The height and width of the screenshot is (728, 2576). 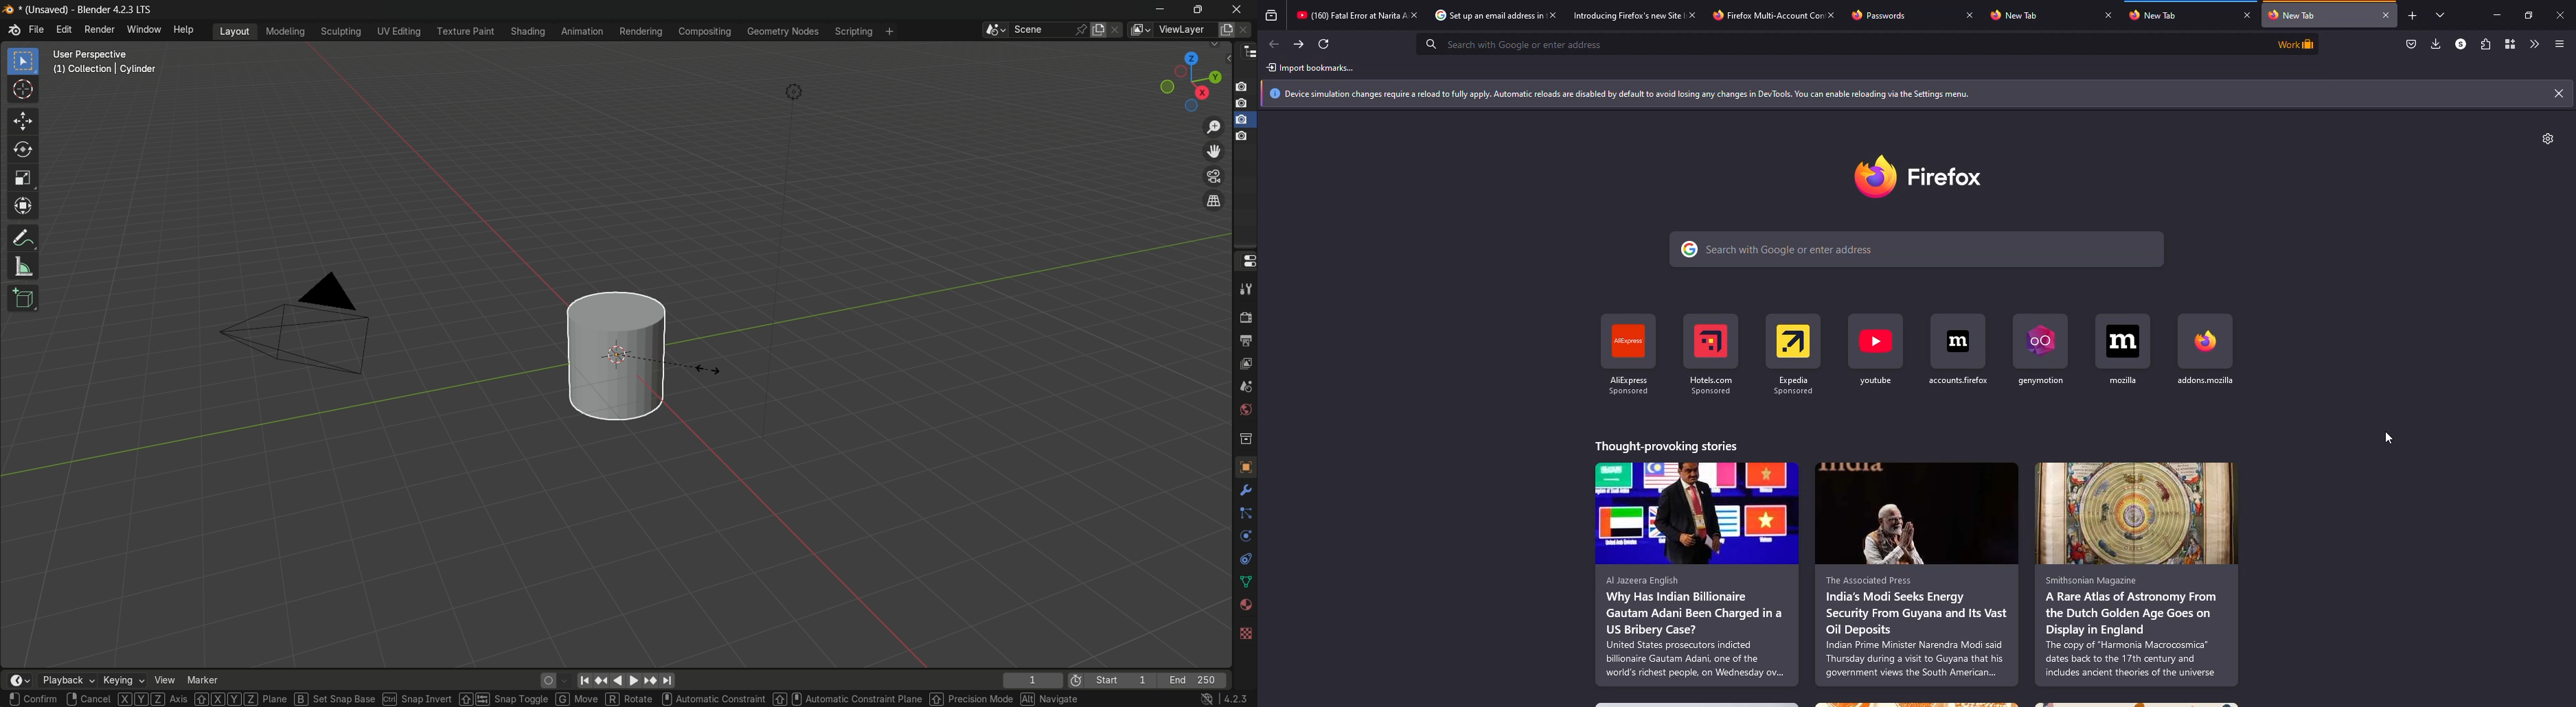 I want to click on close, so click(x=1691, y=14).